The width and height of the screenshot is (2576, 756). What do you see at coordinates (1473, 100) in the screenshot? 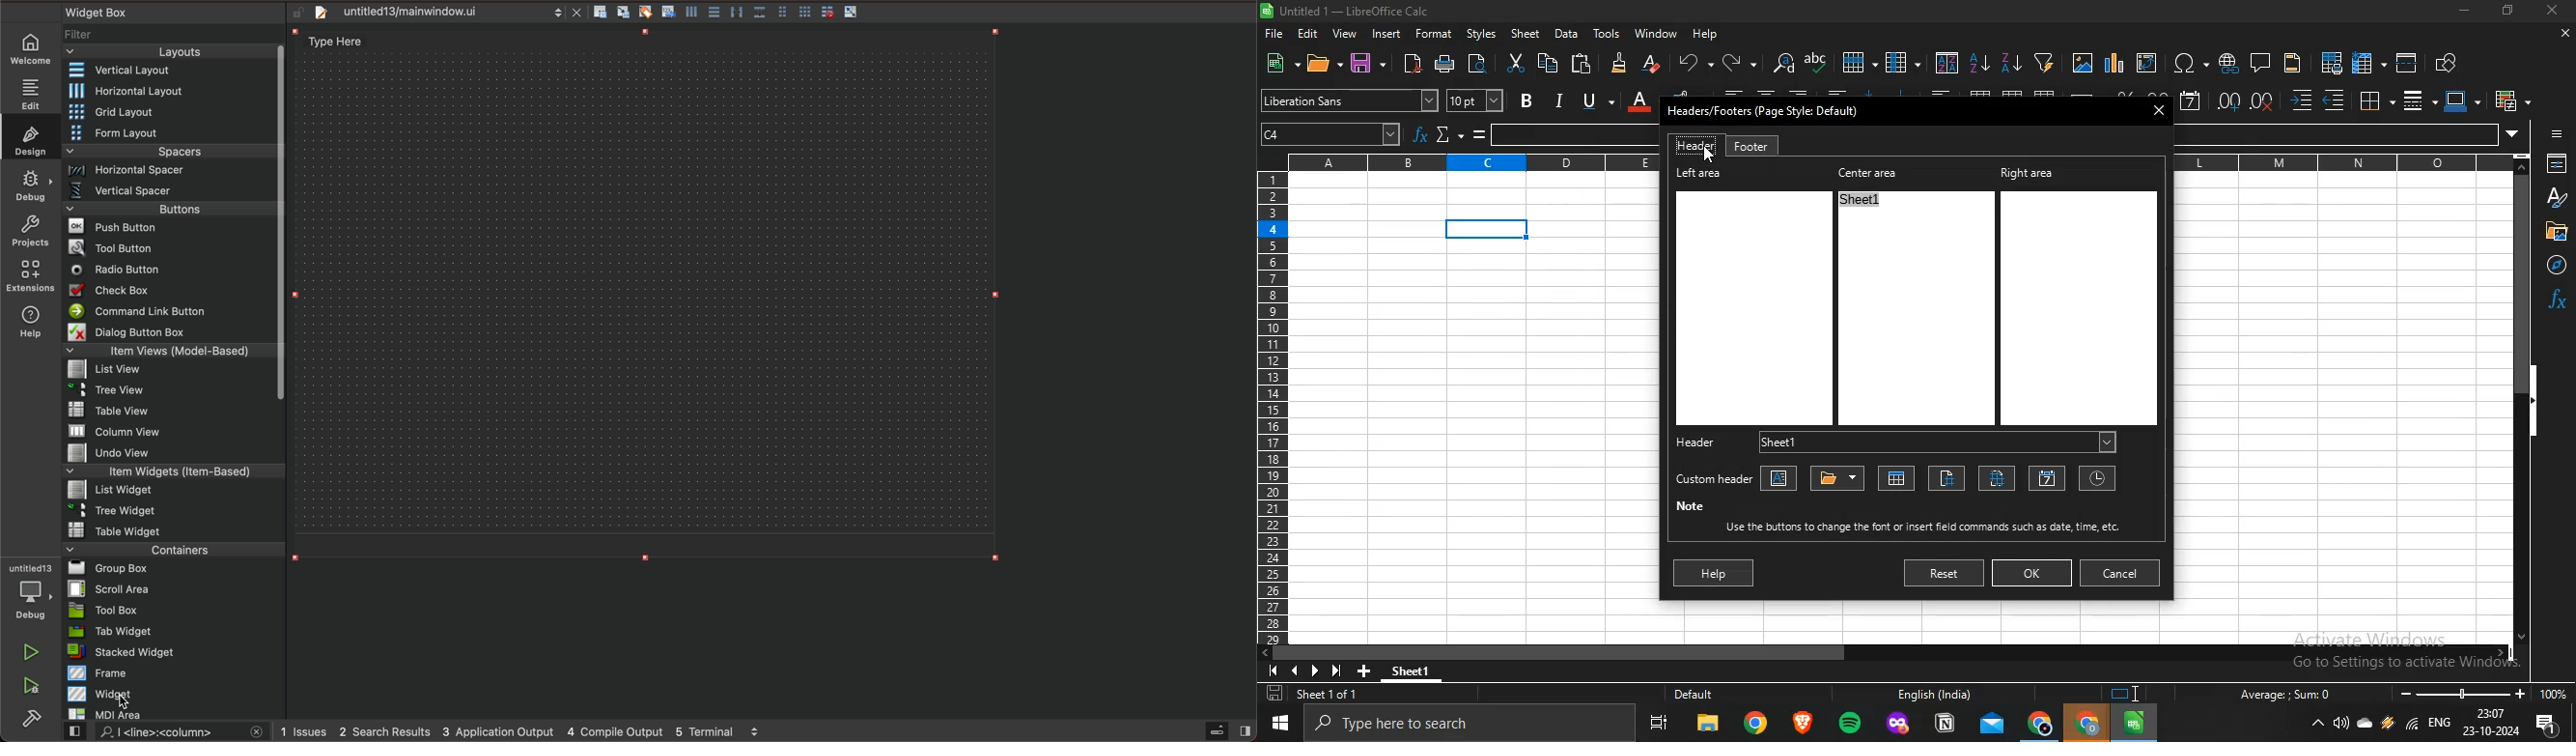
I see `font size` at bounding box center [1473, 100].